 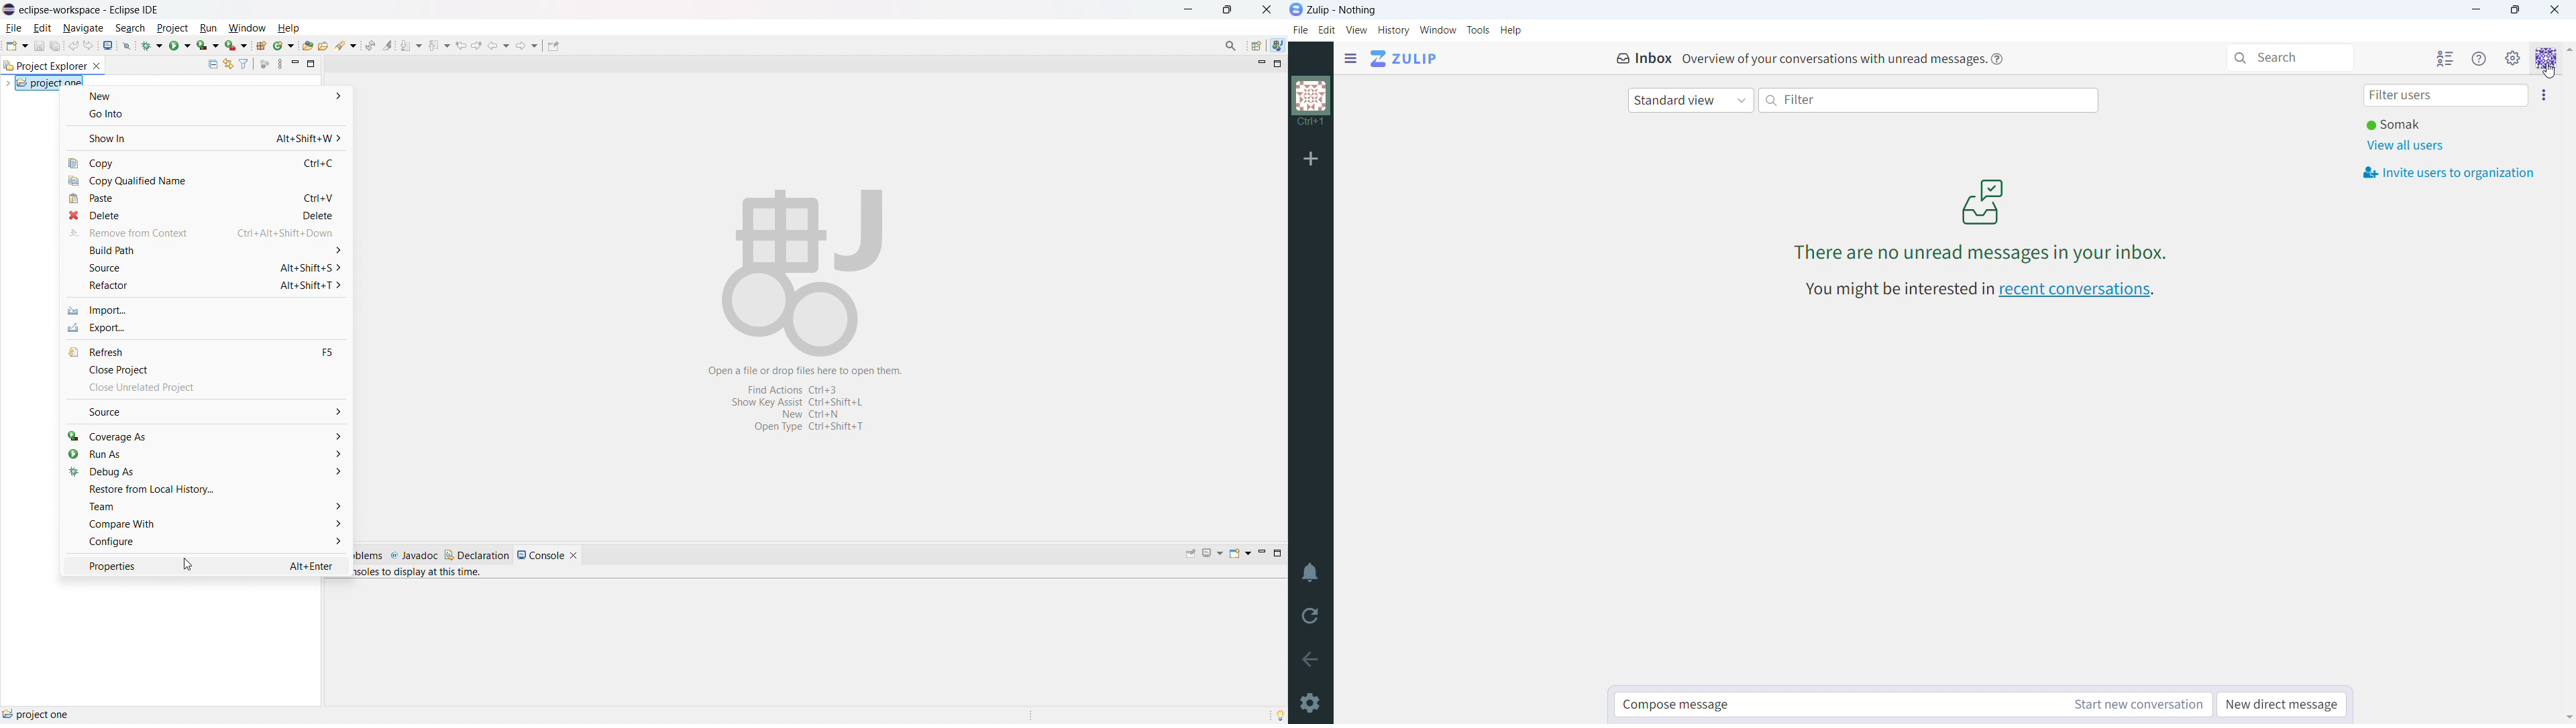 What do you see at coordinates (2290, 58) in the screenshot?
I see `search` at bounding box center [2290, 58].